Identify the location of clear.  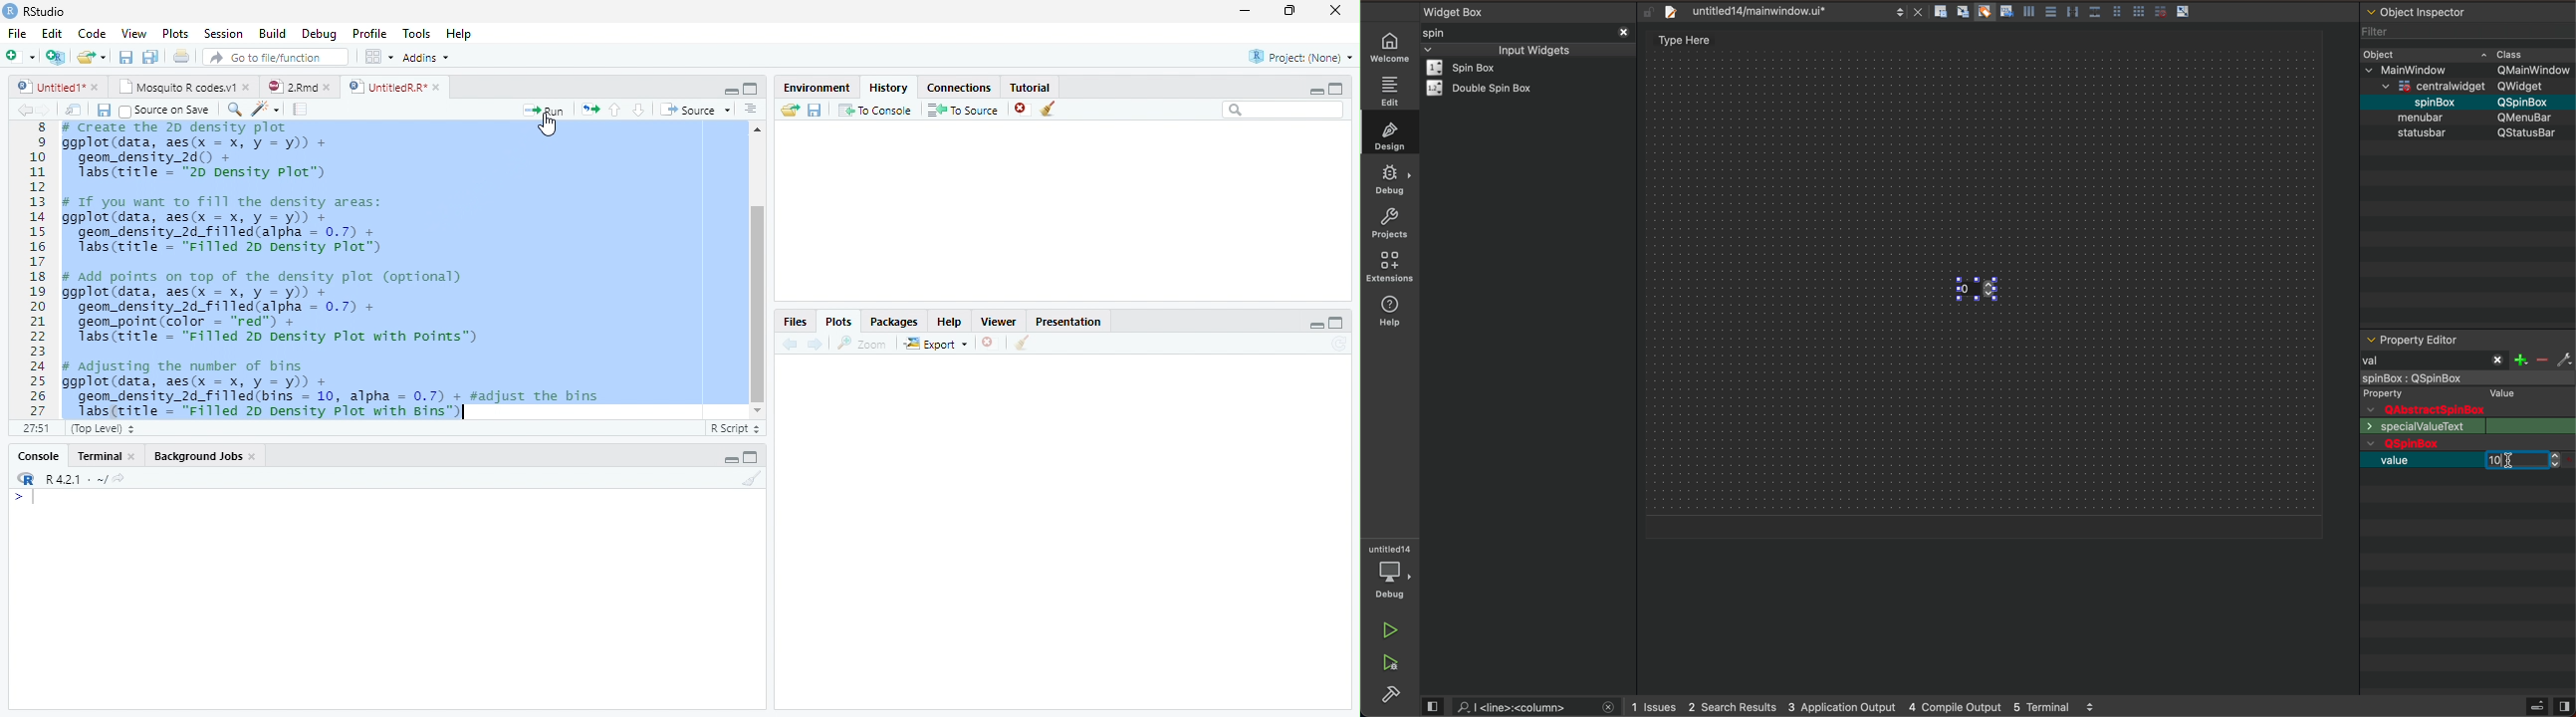
(1049, 110).